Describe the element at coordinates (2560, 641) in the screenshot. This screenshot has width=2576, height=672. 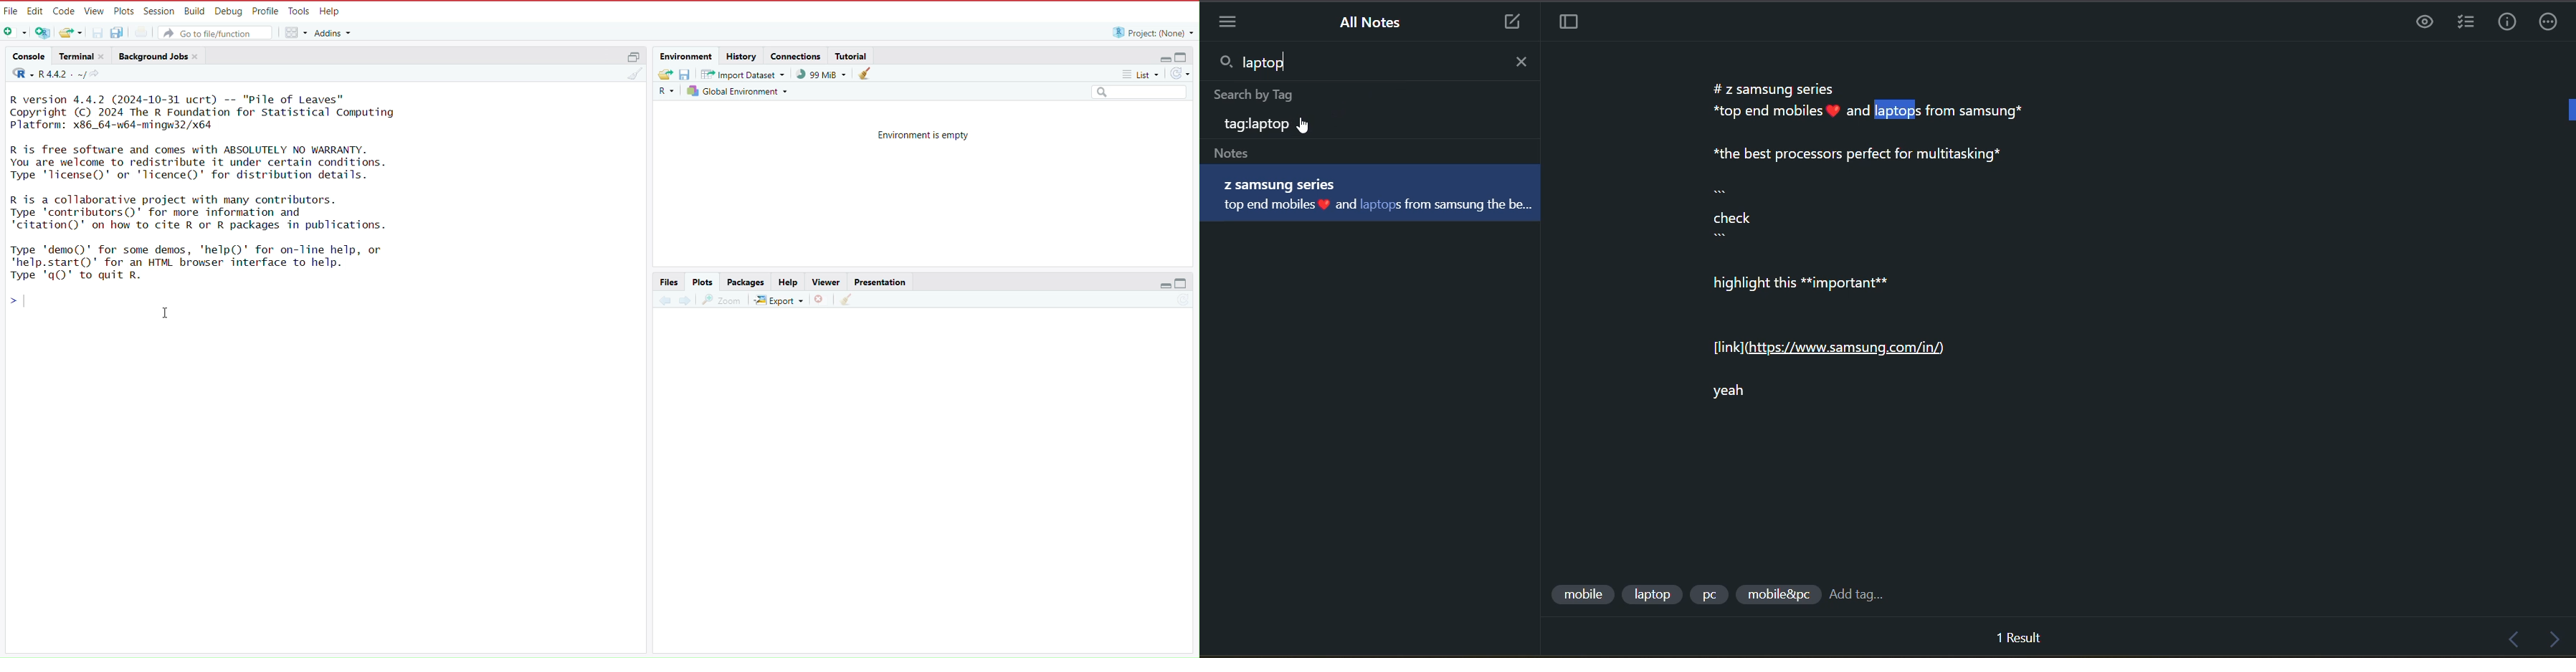
I see `next` at that location.